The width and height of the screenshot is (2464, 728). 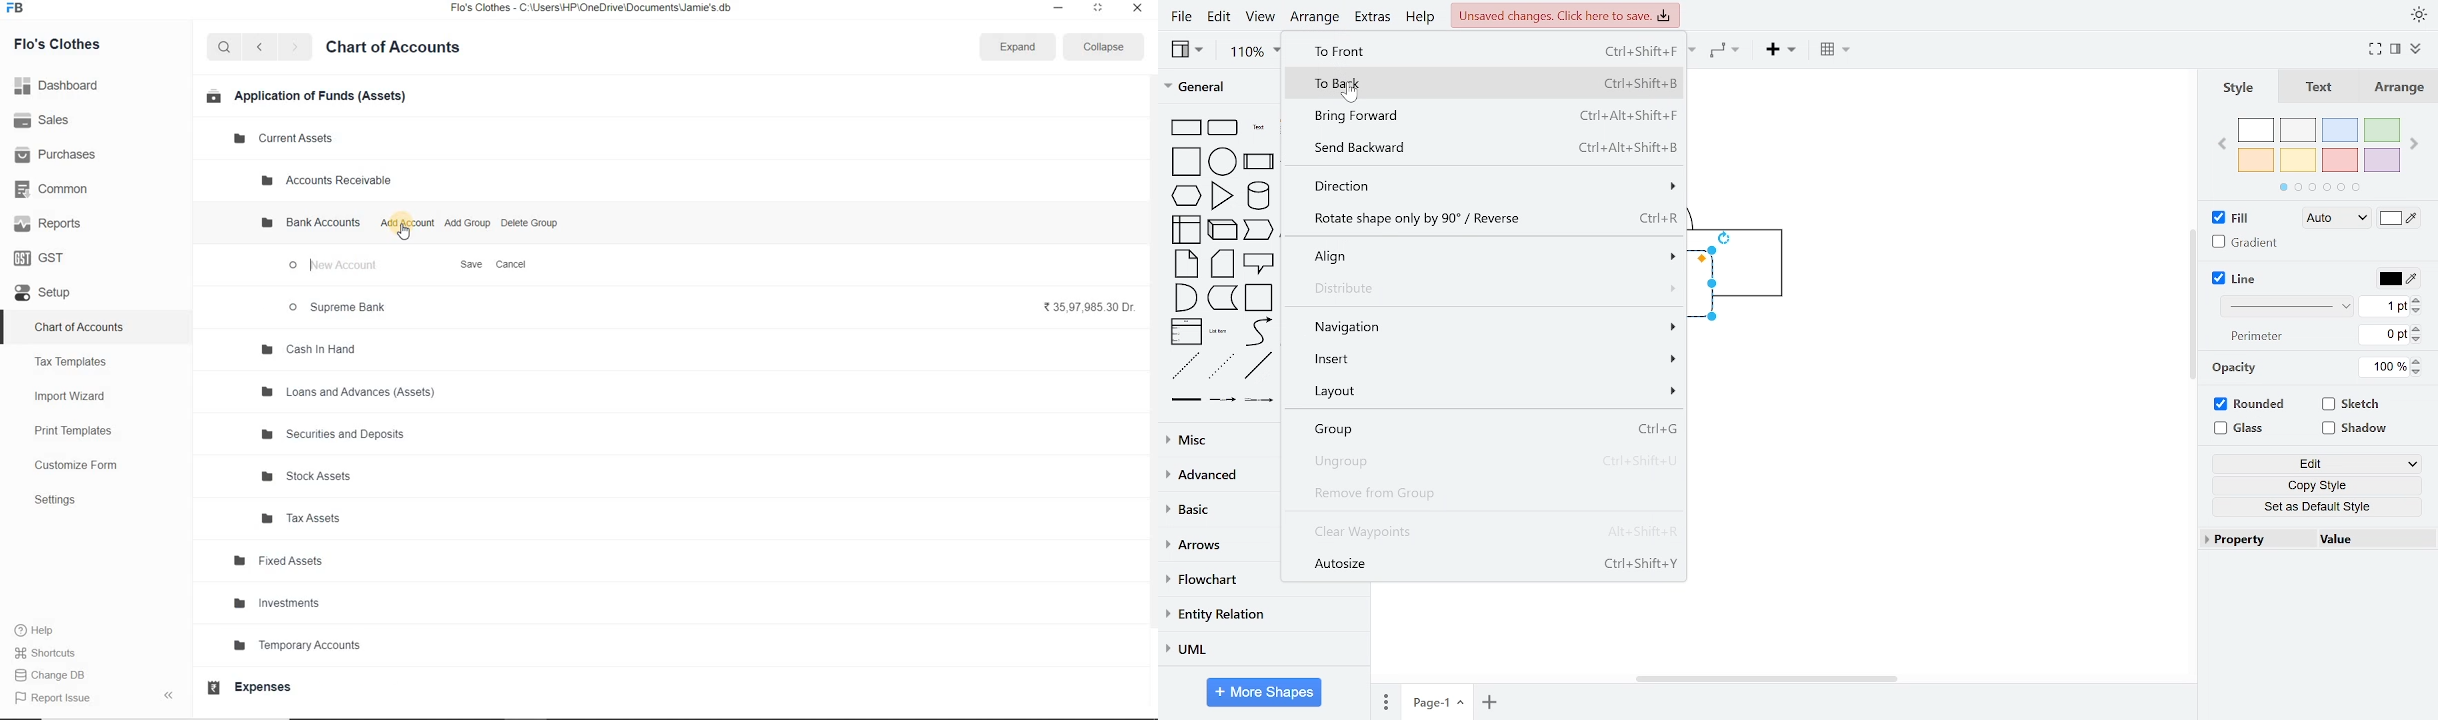 I want to click on Chart of Accounts, so click(x=401, y=46).